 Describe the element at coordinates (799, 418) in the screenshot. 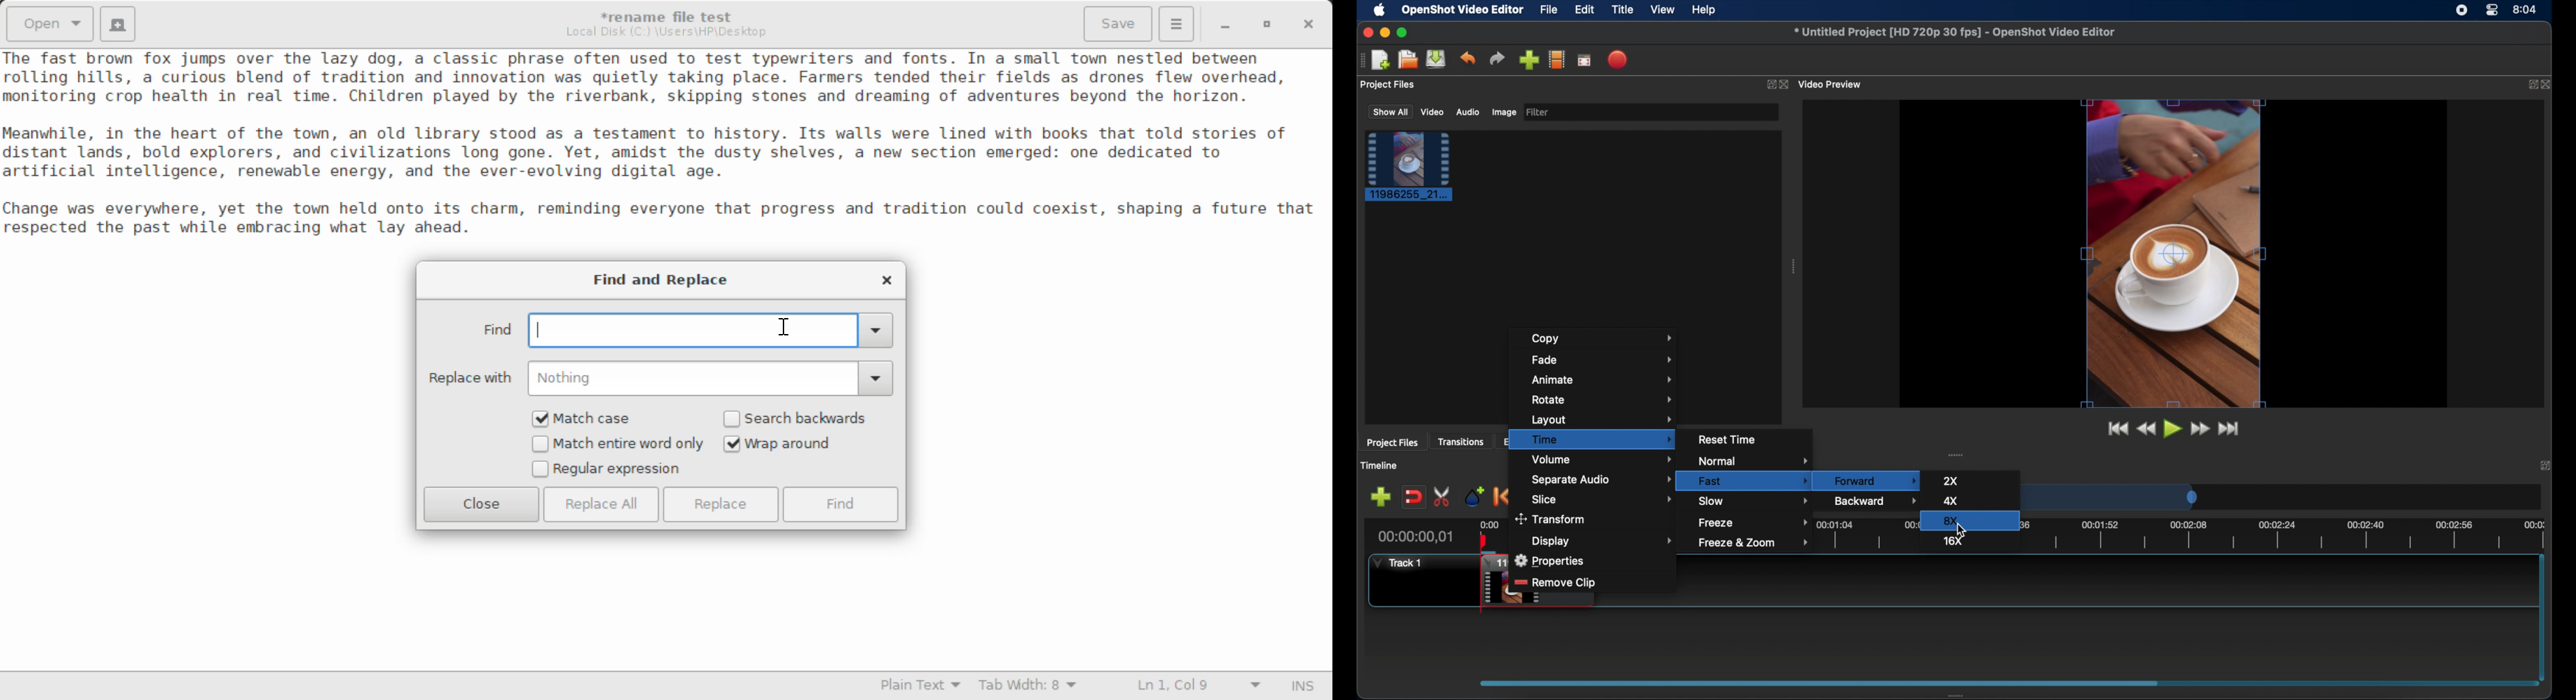

I see `Search backwards` at that location.